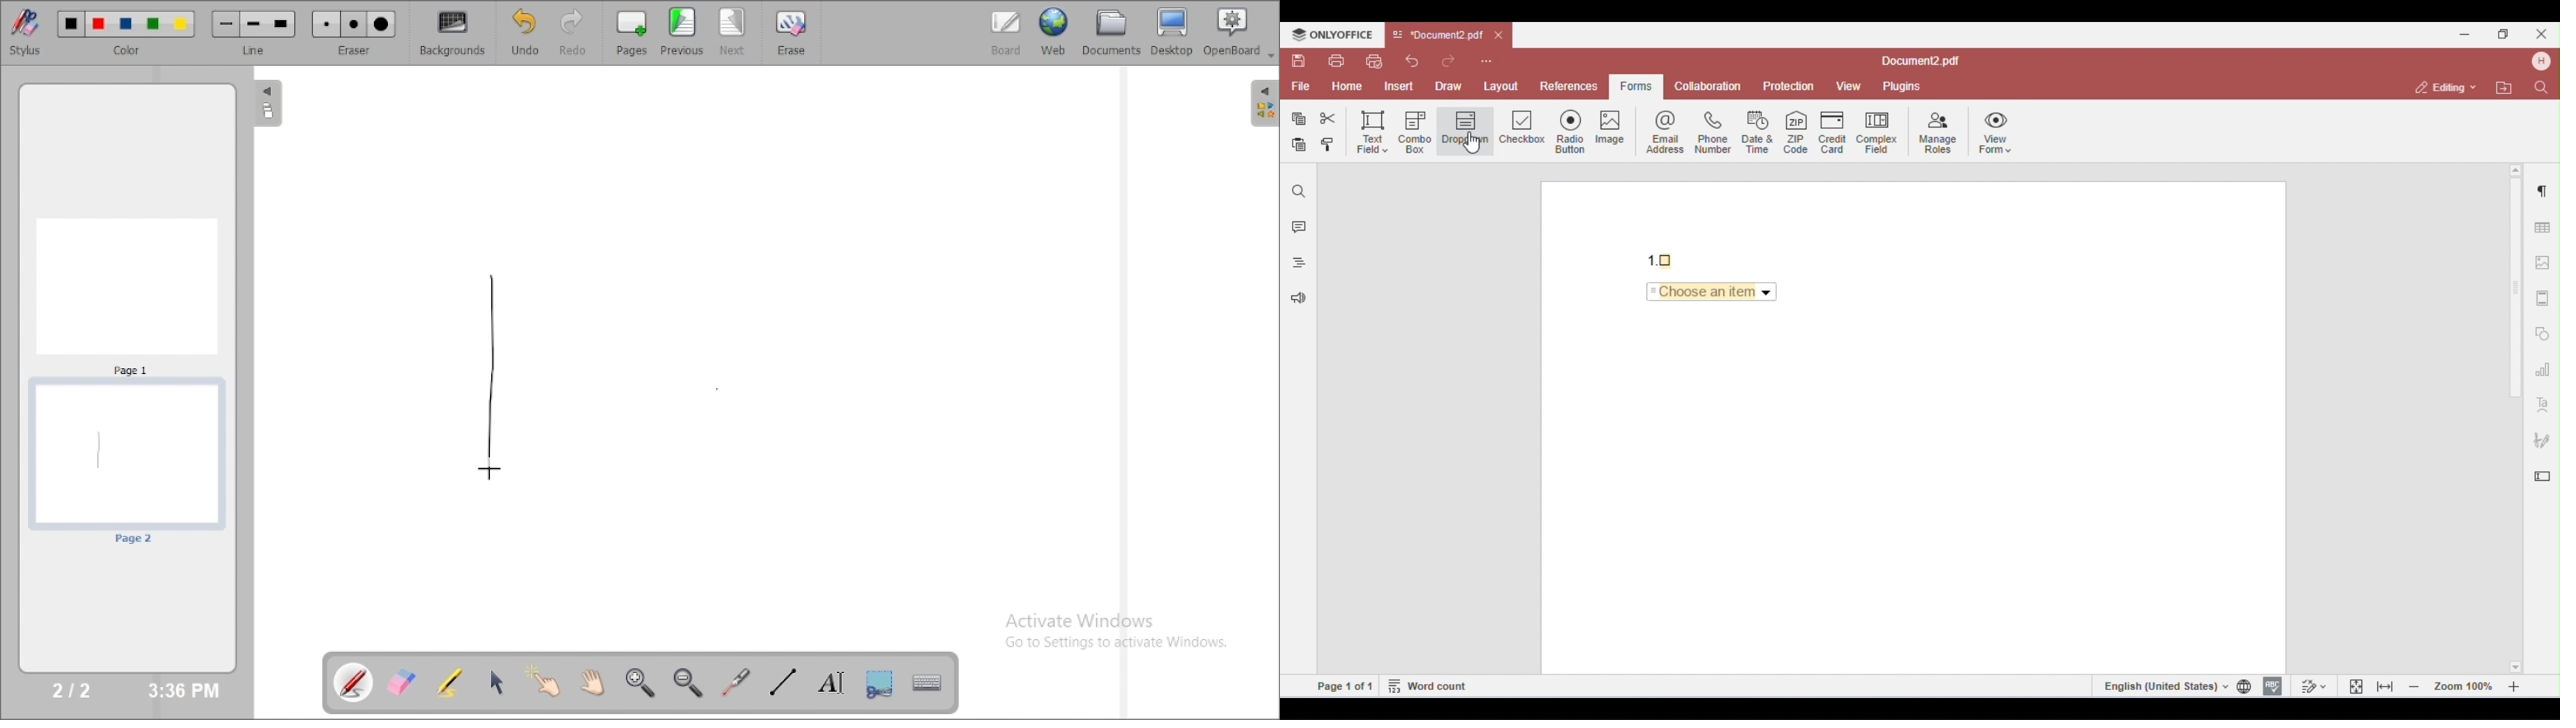 This screenshot has height=728, width=2576. What do you see at coordinates (490, 472) in the screenshot?
I see `Cursor` at bounding box center [490, 472].